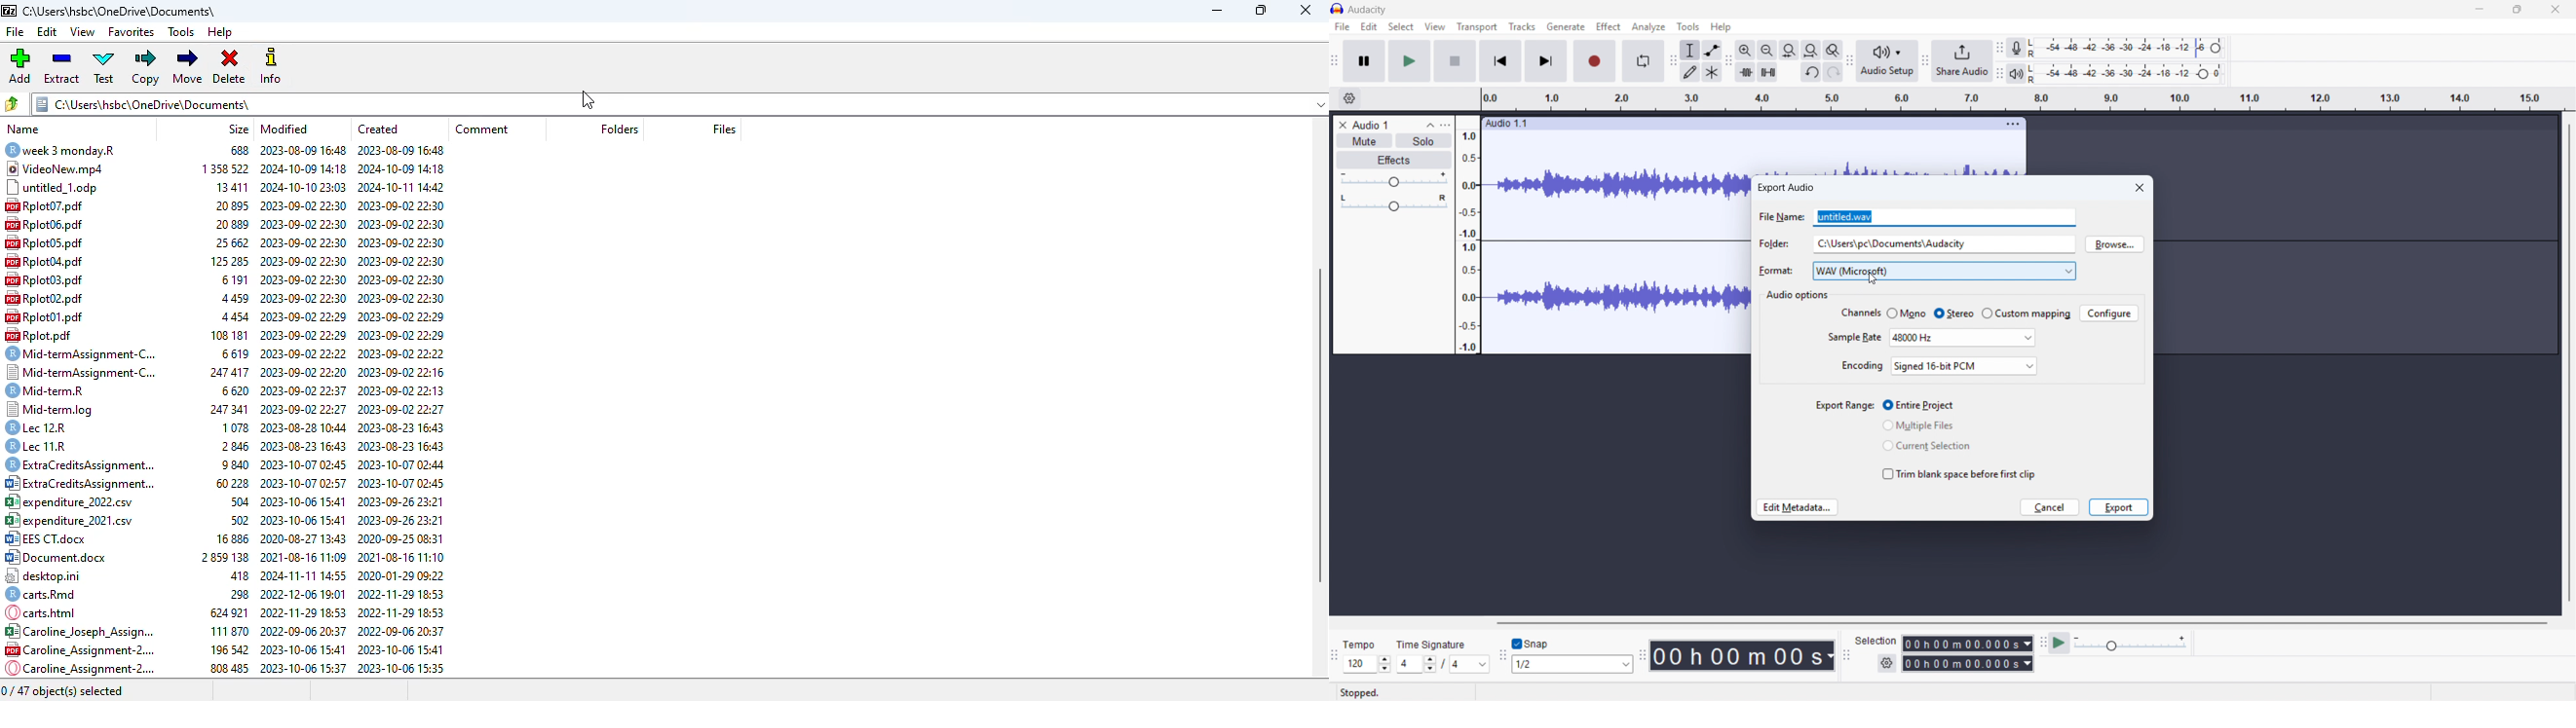 This screenshot has height=728, width=2576. Describe the element at coordinates (1689, 49) in the screenshot. I see `Selection tool ` at that location.